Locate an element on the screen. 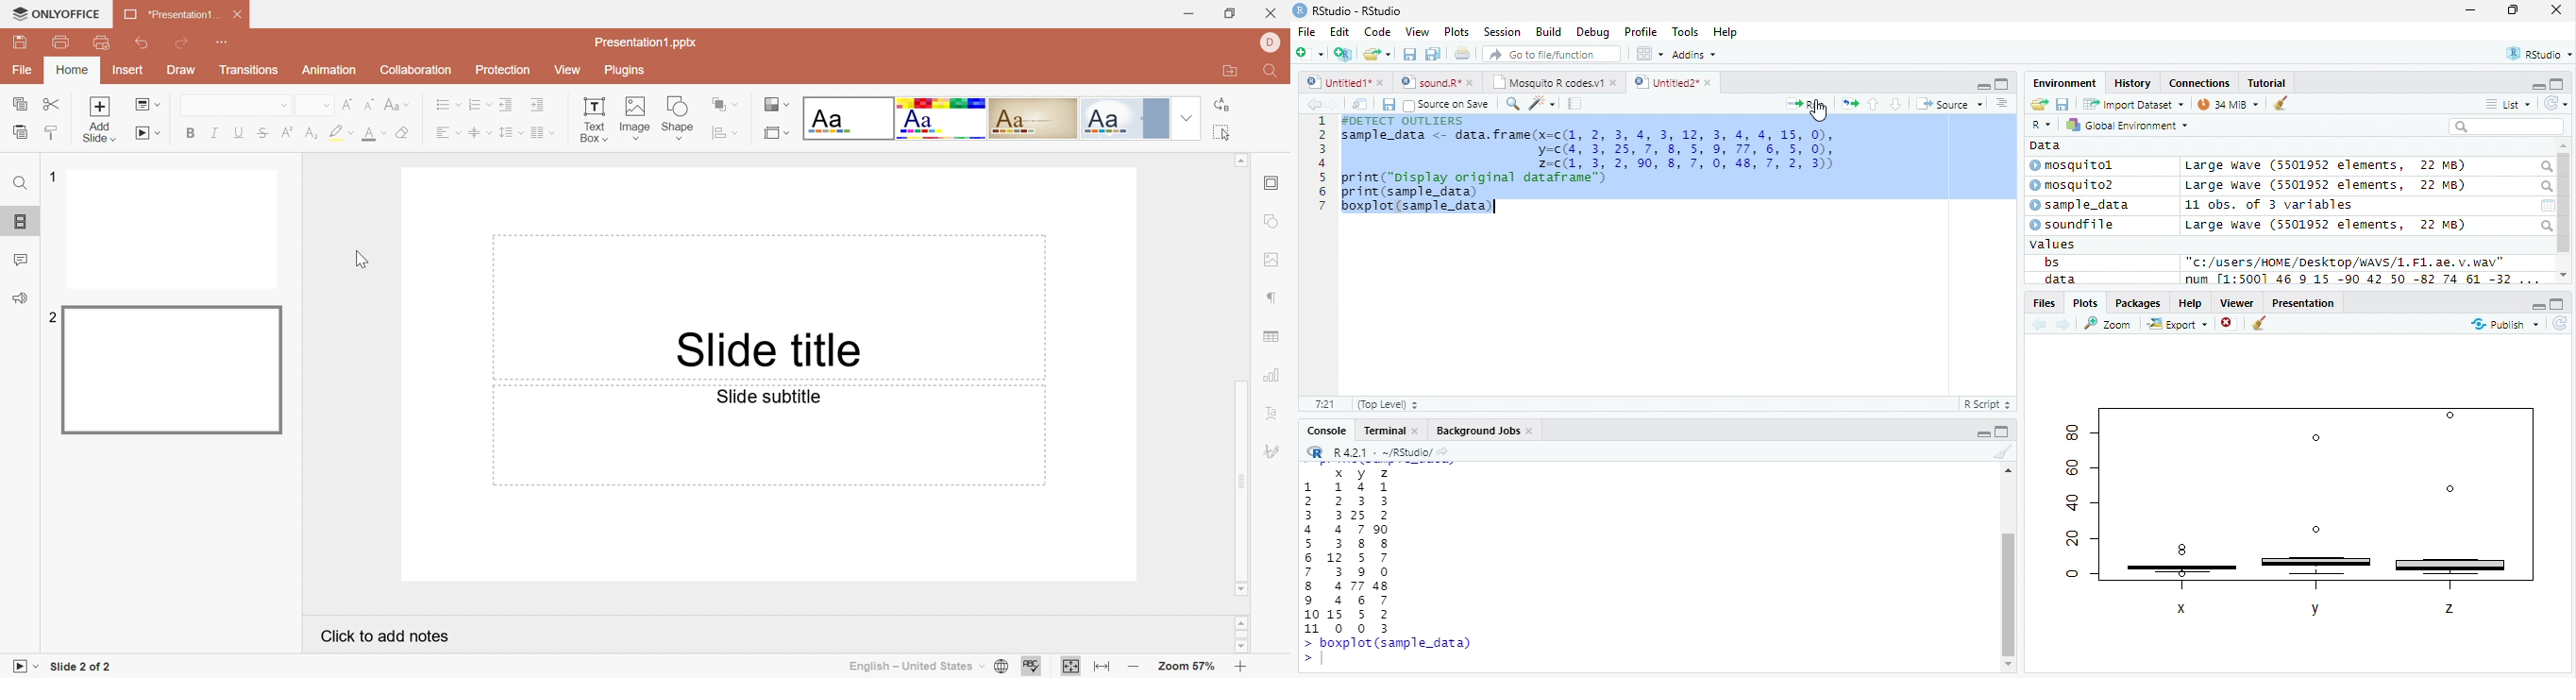  minimize is located at coordinates (2472, 9).